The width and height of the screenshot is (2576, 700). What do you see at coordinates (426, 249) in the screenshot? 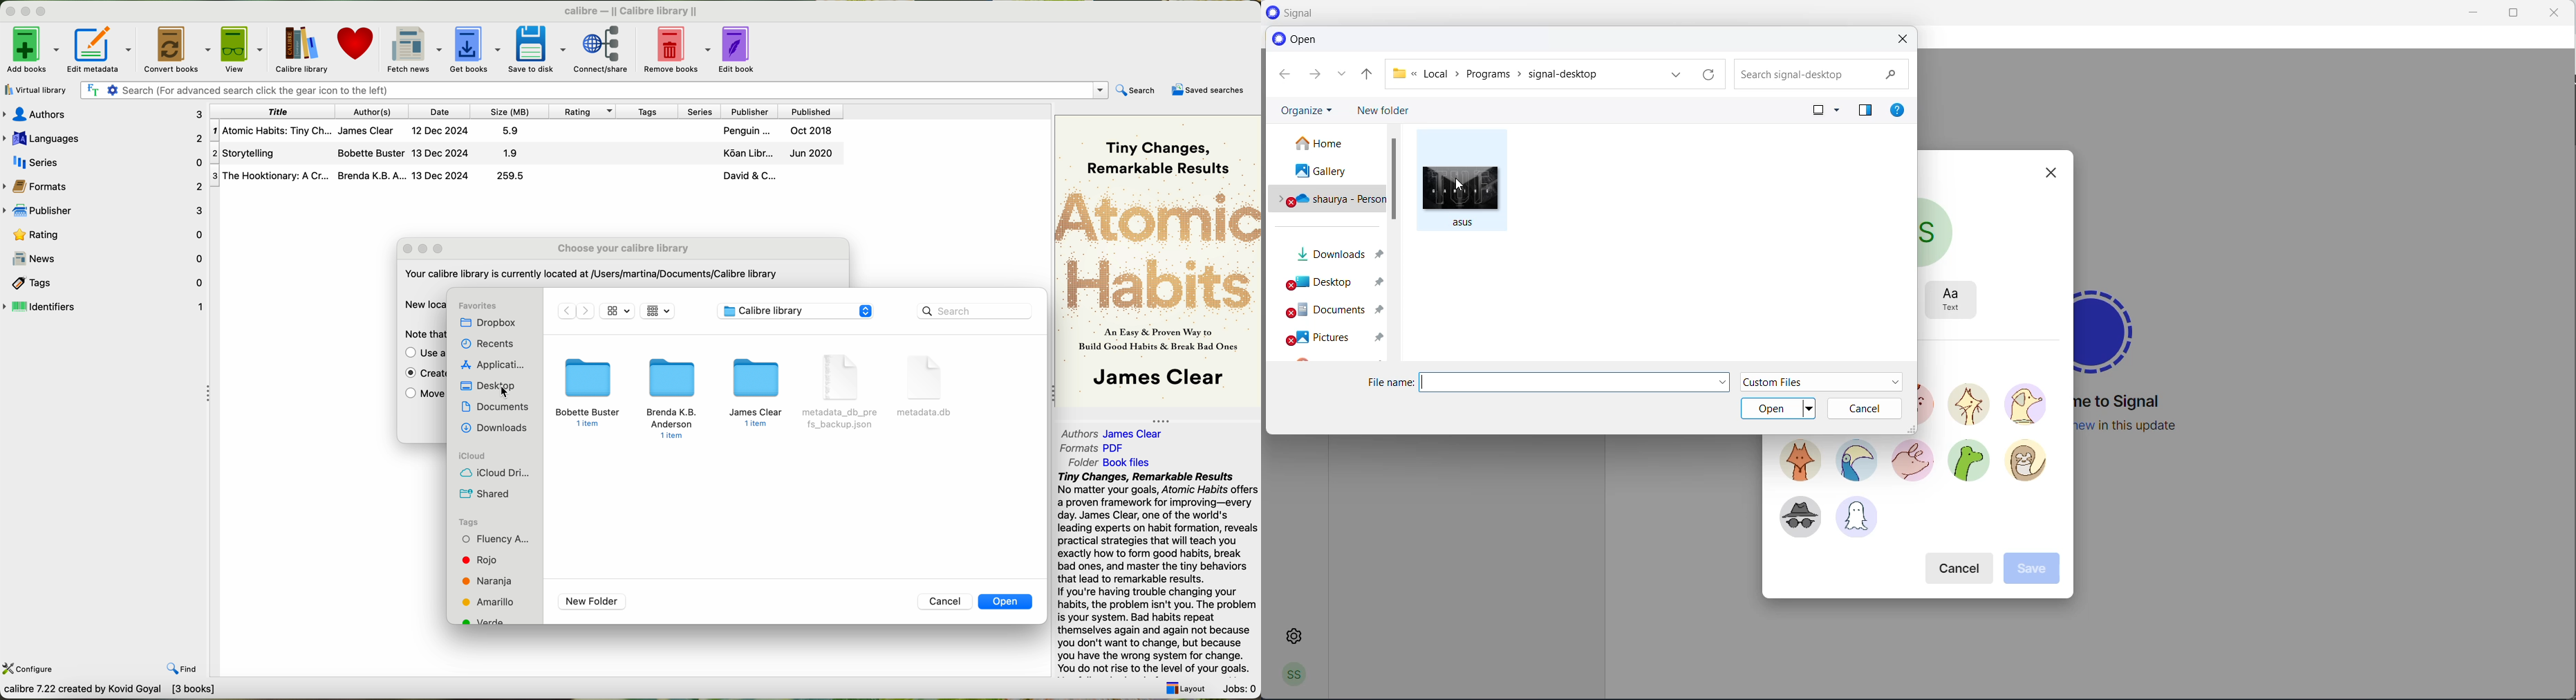
I see `minimize` at bounding box center [426, 249].